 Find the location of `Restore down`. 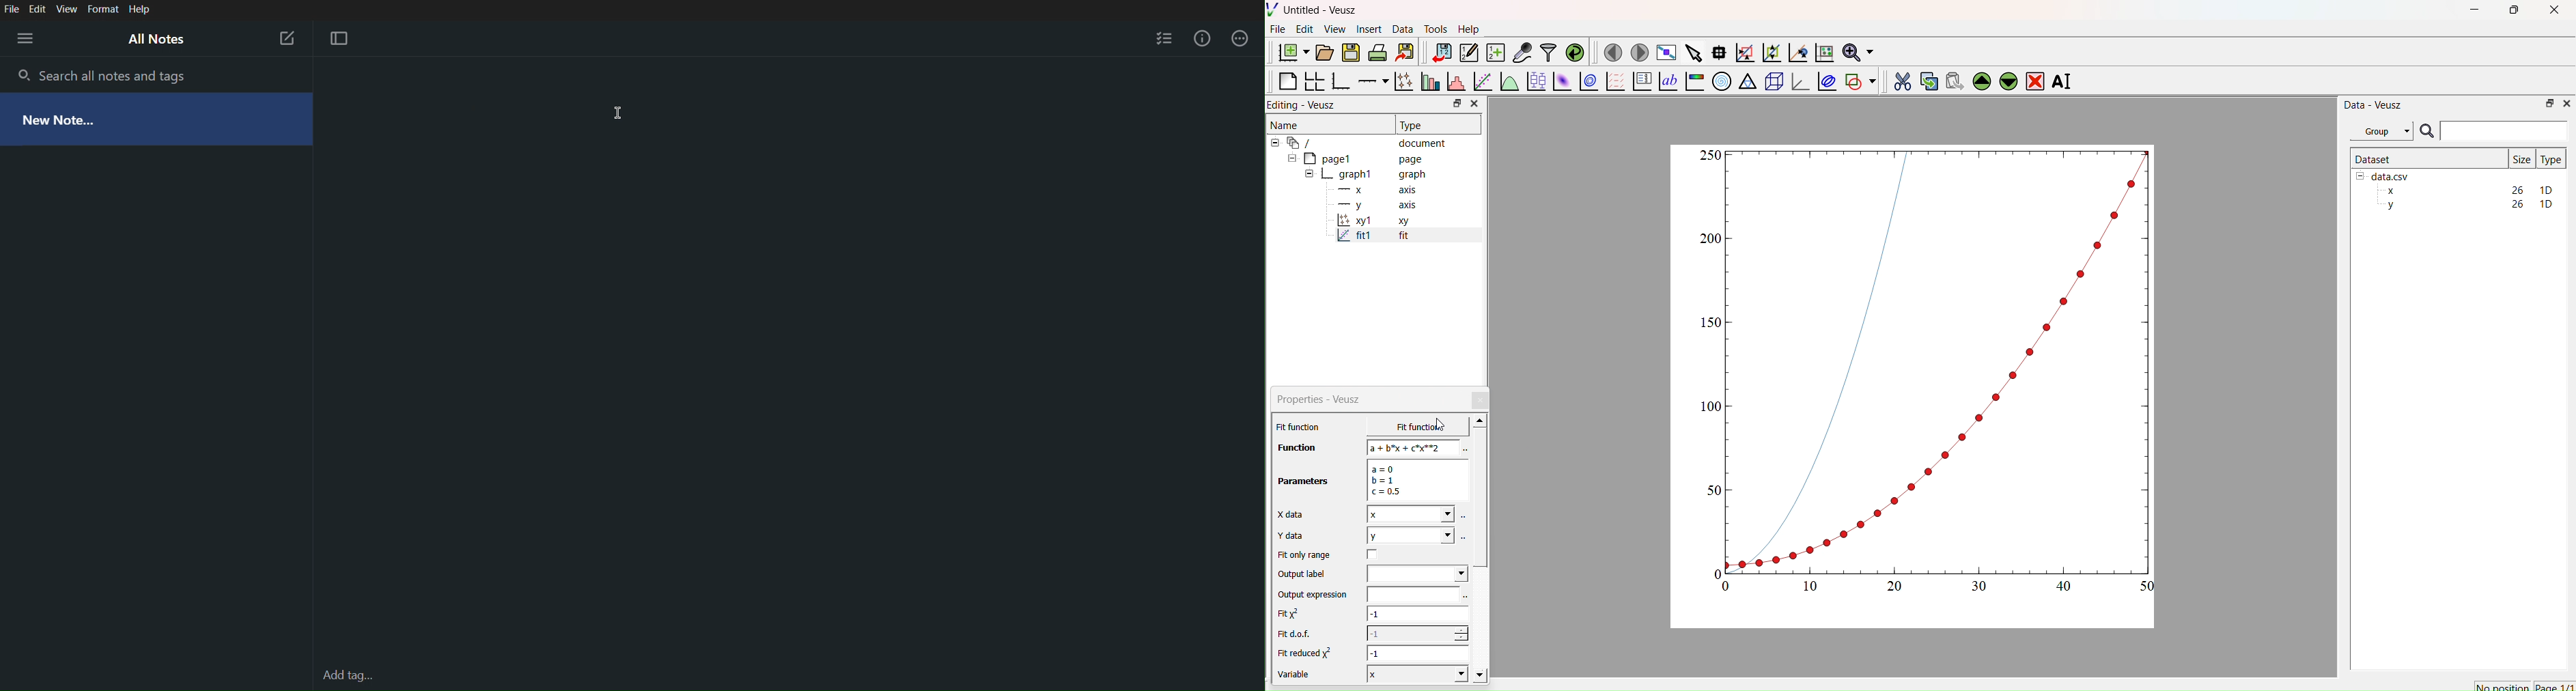

Restore down is located at coordinates (1454, 104).